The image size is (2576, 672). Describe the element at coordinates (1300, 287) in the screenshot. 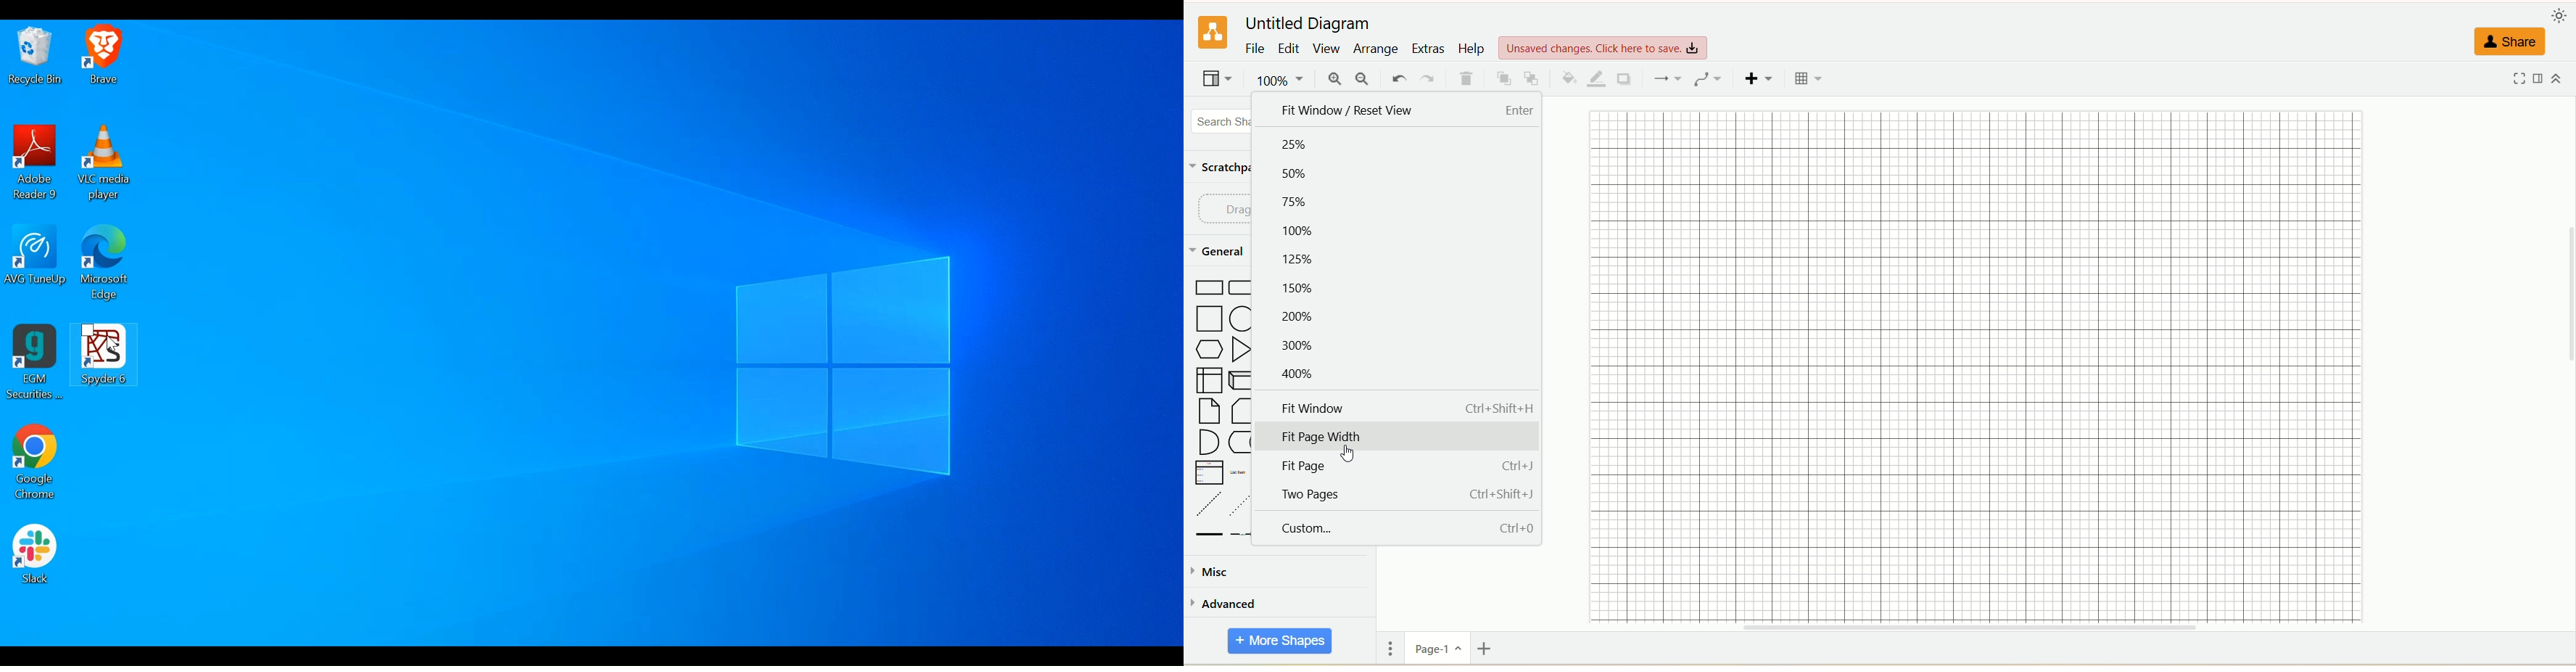

I see `150%` at that location.